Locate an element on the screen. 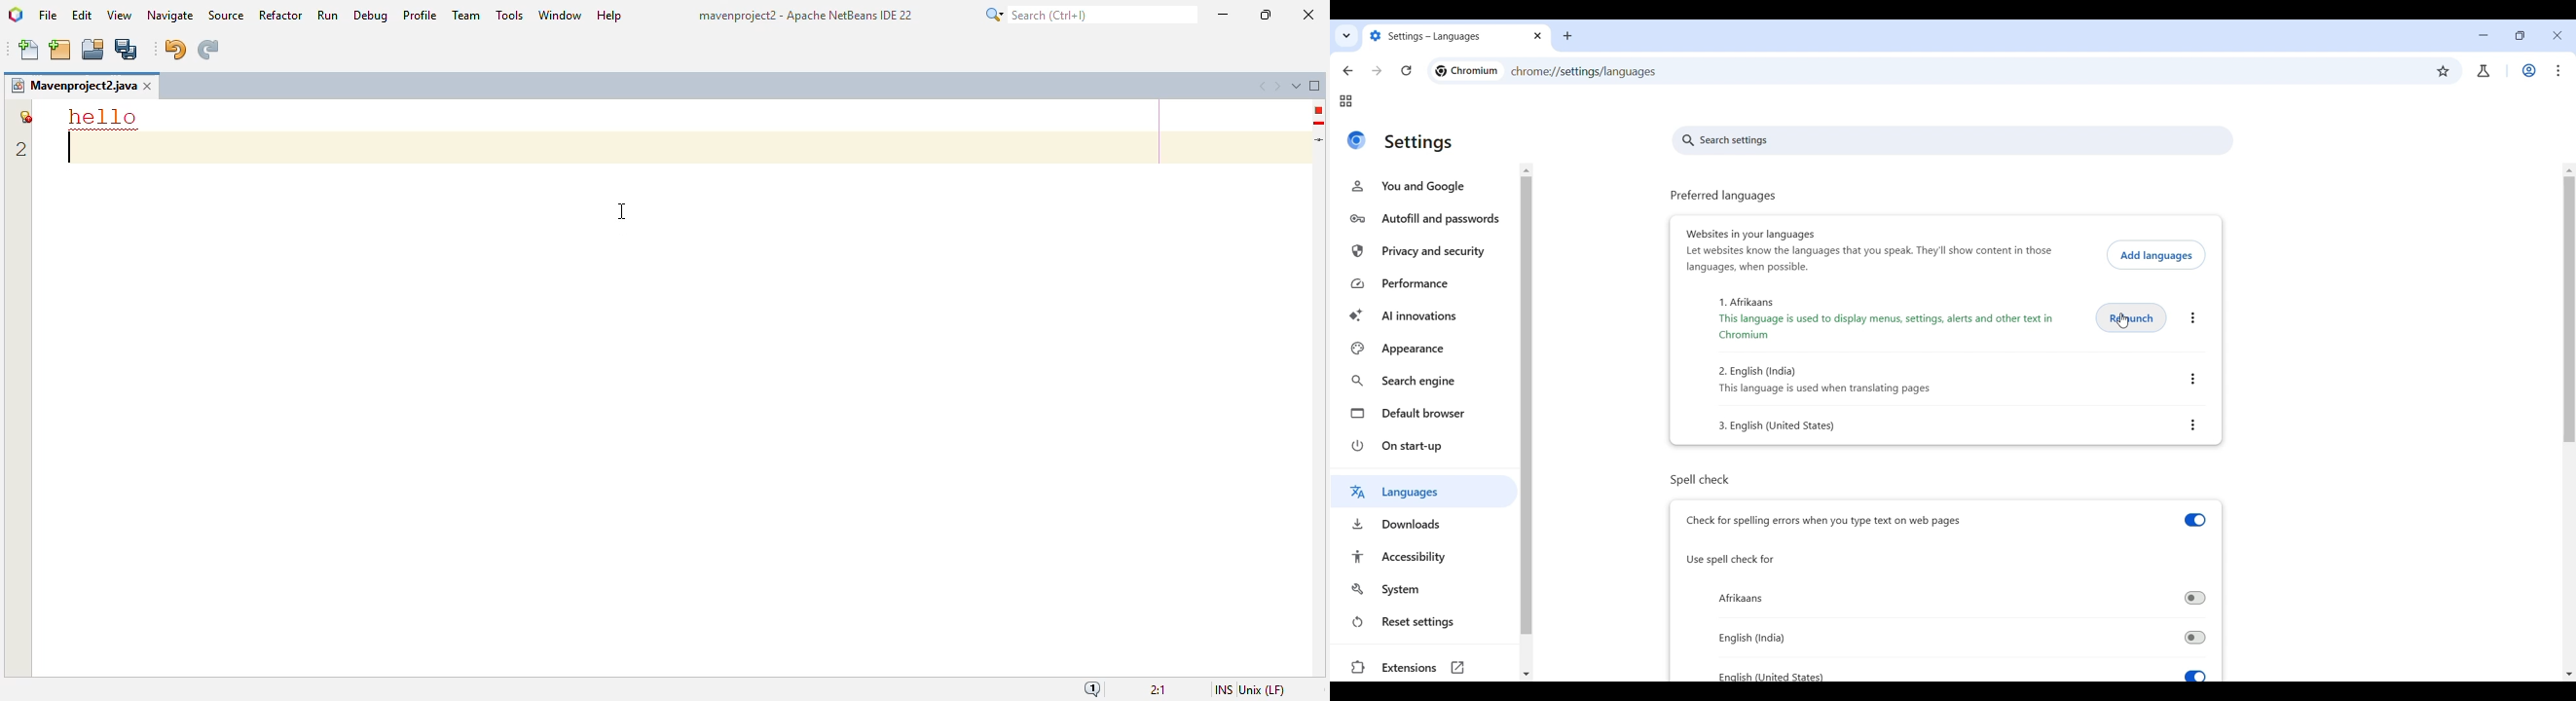  undo is located at coordinates (174, 50).